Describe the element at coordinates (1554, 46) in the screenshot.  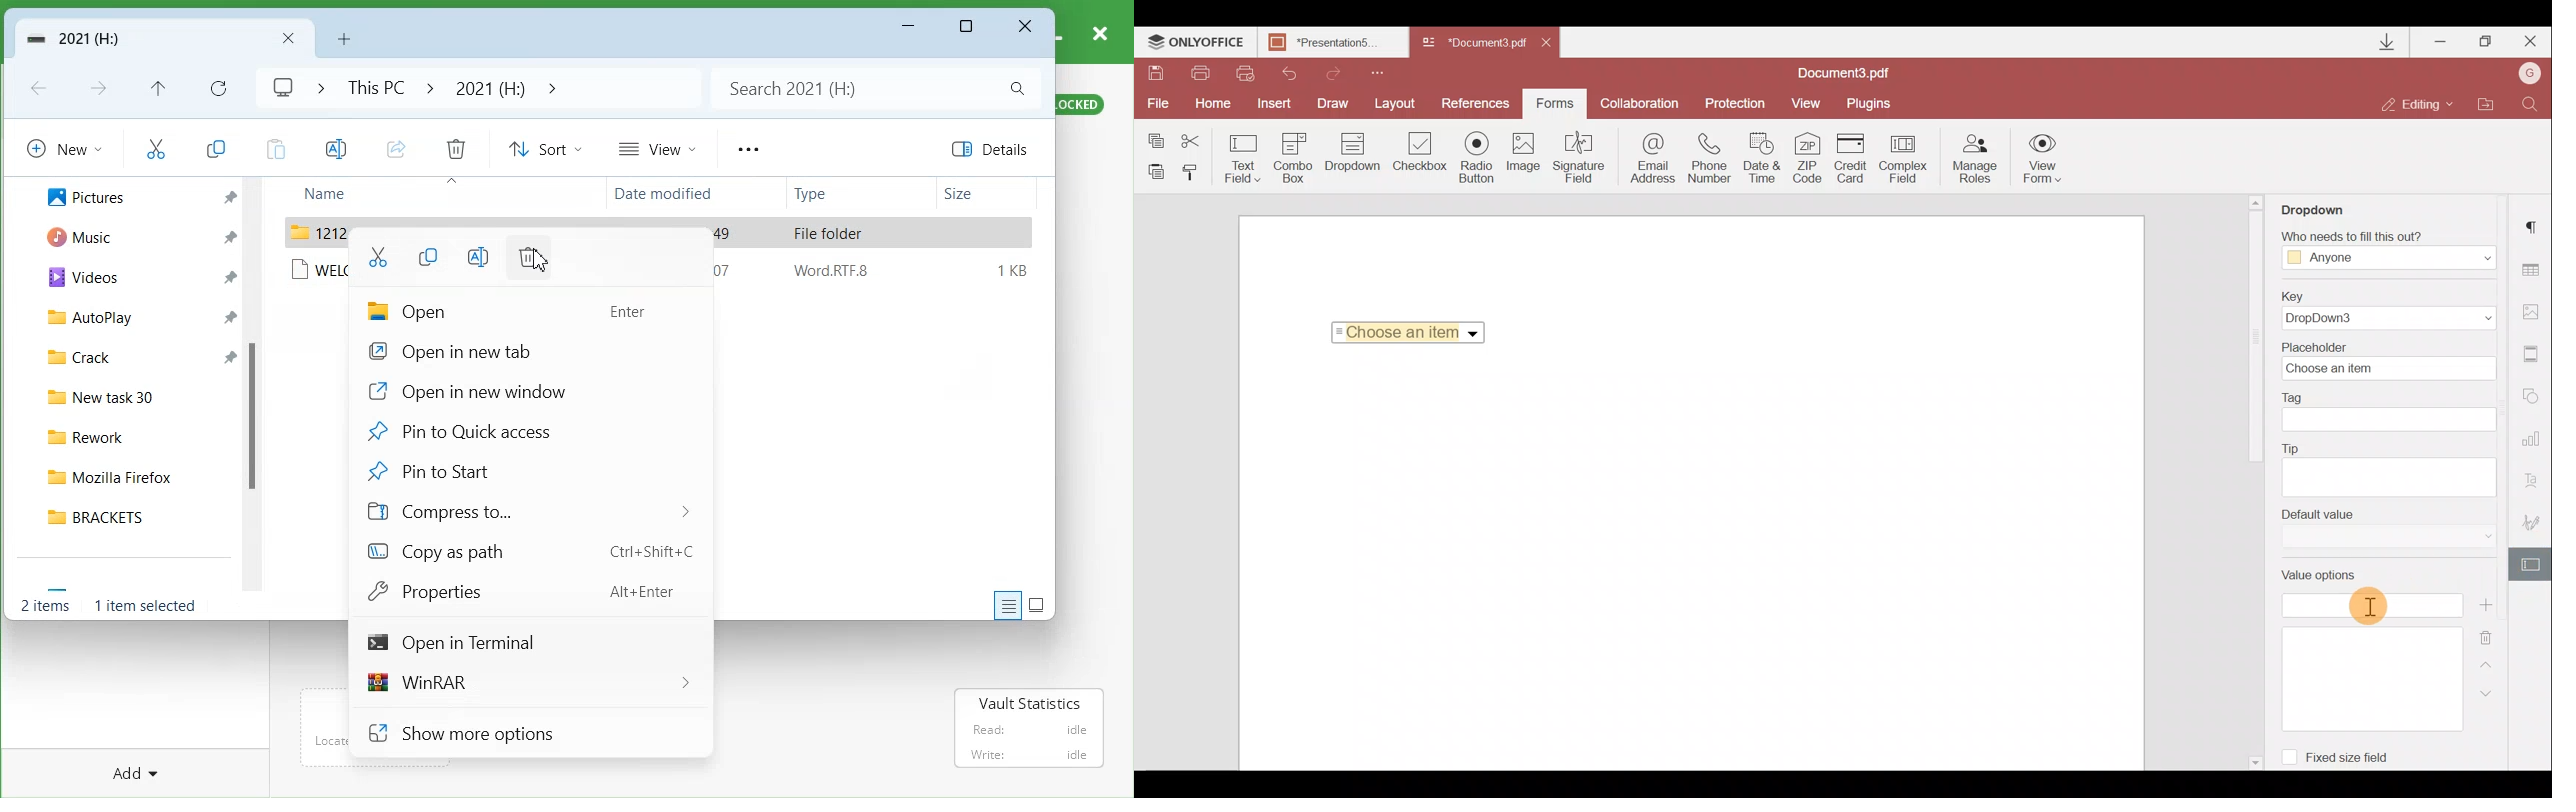
I see `Close` at that location.